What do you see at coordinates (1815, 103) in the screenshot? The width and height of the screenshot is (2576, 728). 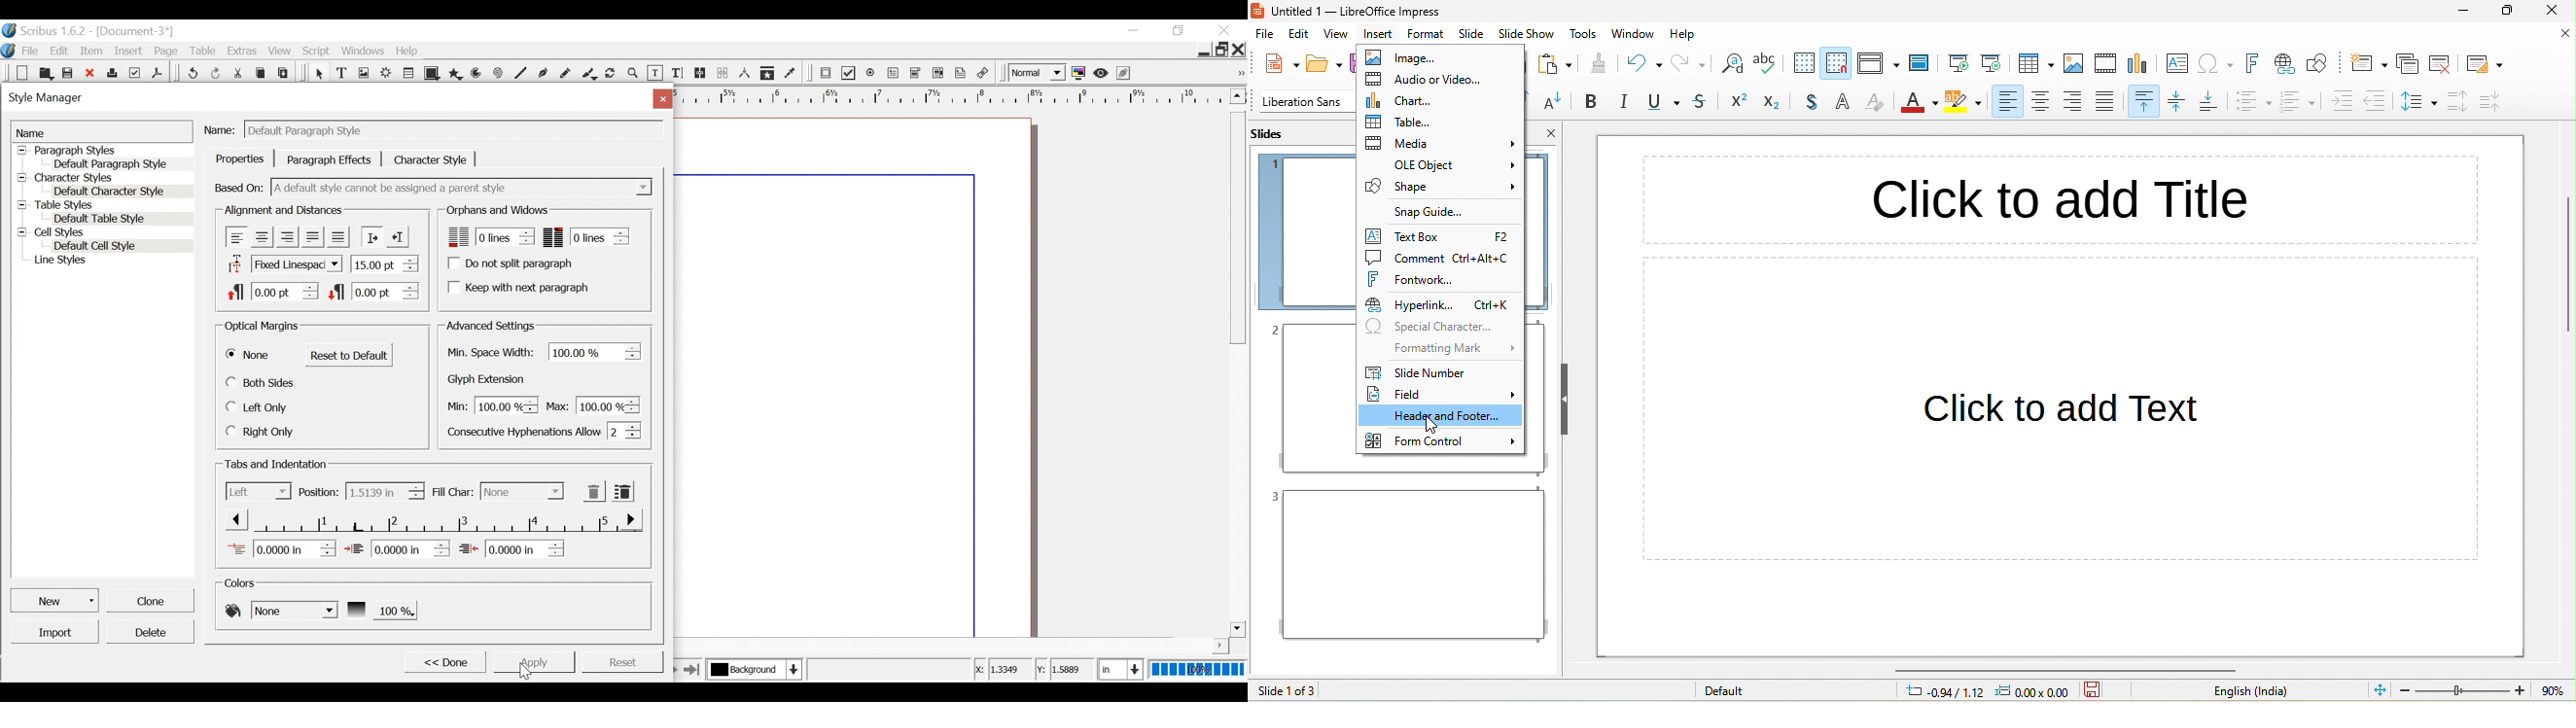 I see `shadow` at bounding box center [1815, 103].